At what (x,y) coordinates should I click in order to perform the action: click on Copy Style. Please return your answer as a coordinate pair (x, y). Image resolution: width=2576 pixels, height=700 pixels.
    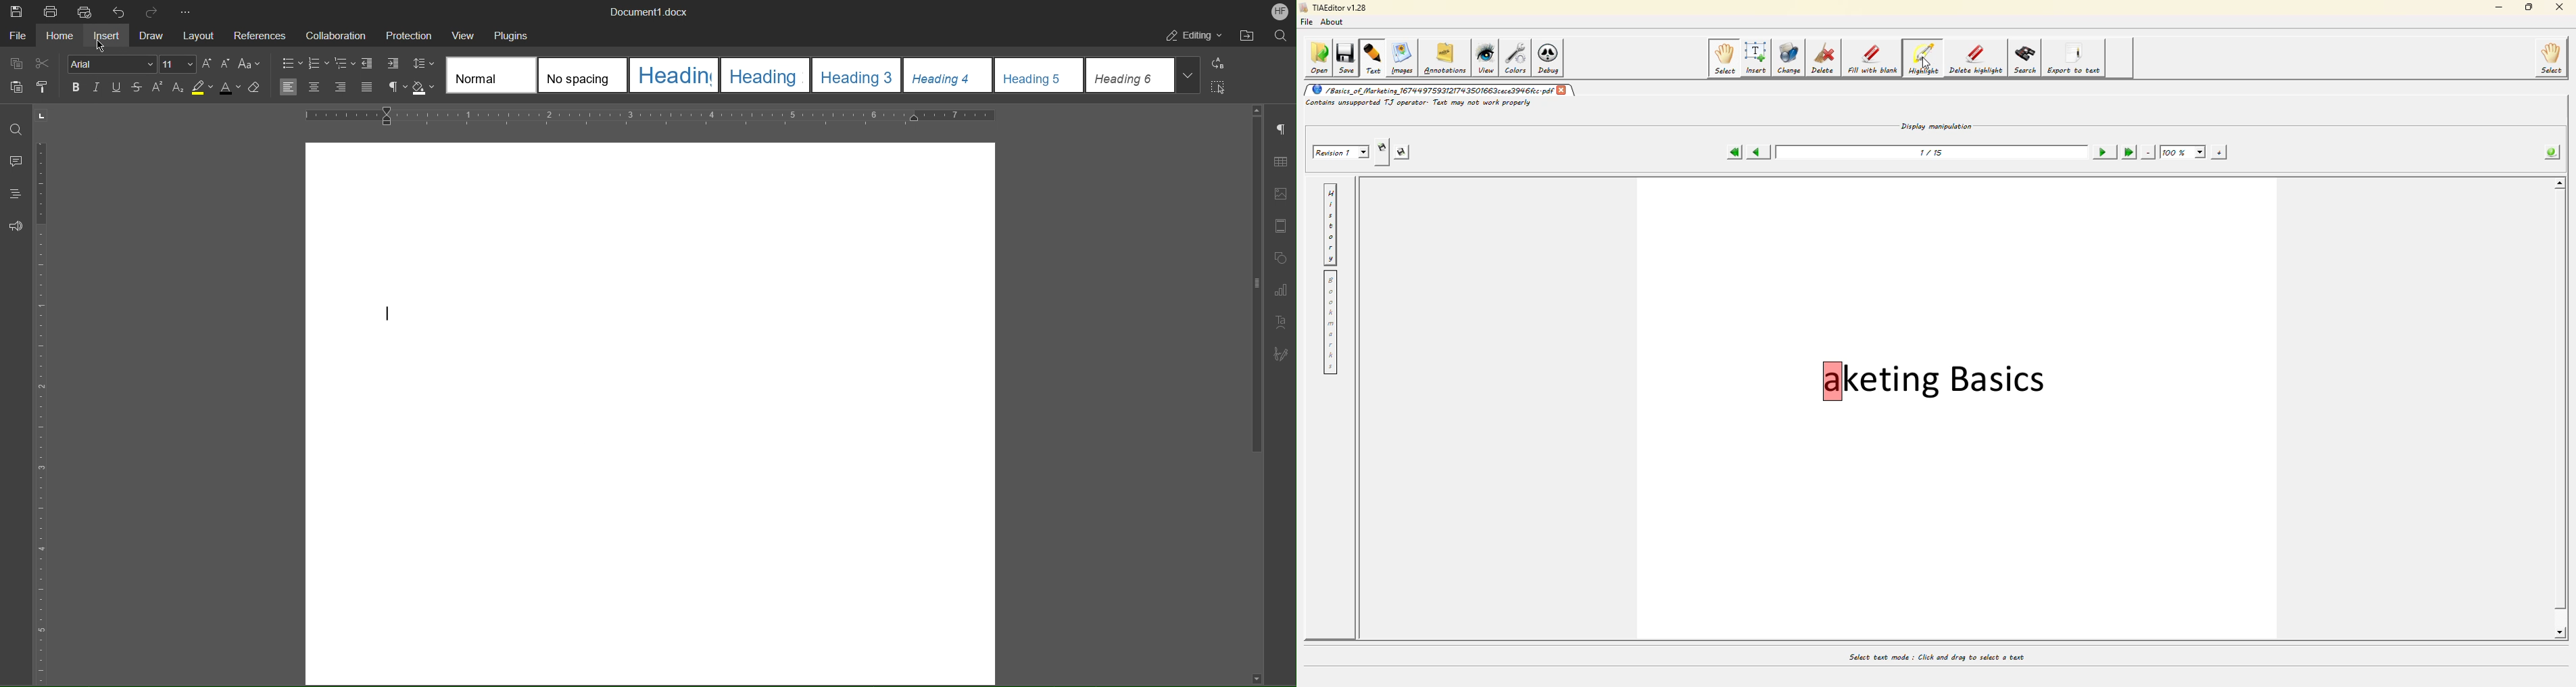
    Looking at the image, I should click on (44, 88).